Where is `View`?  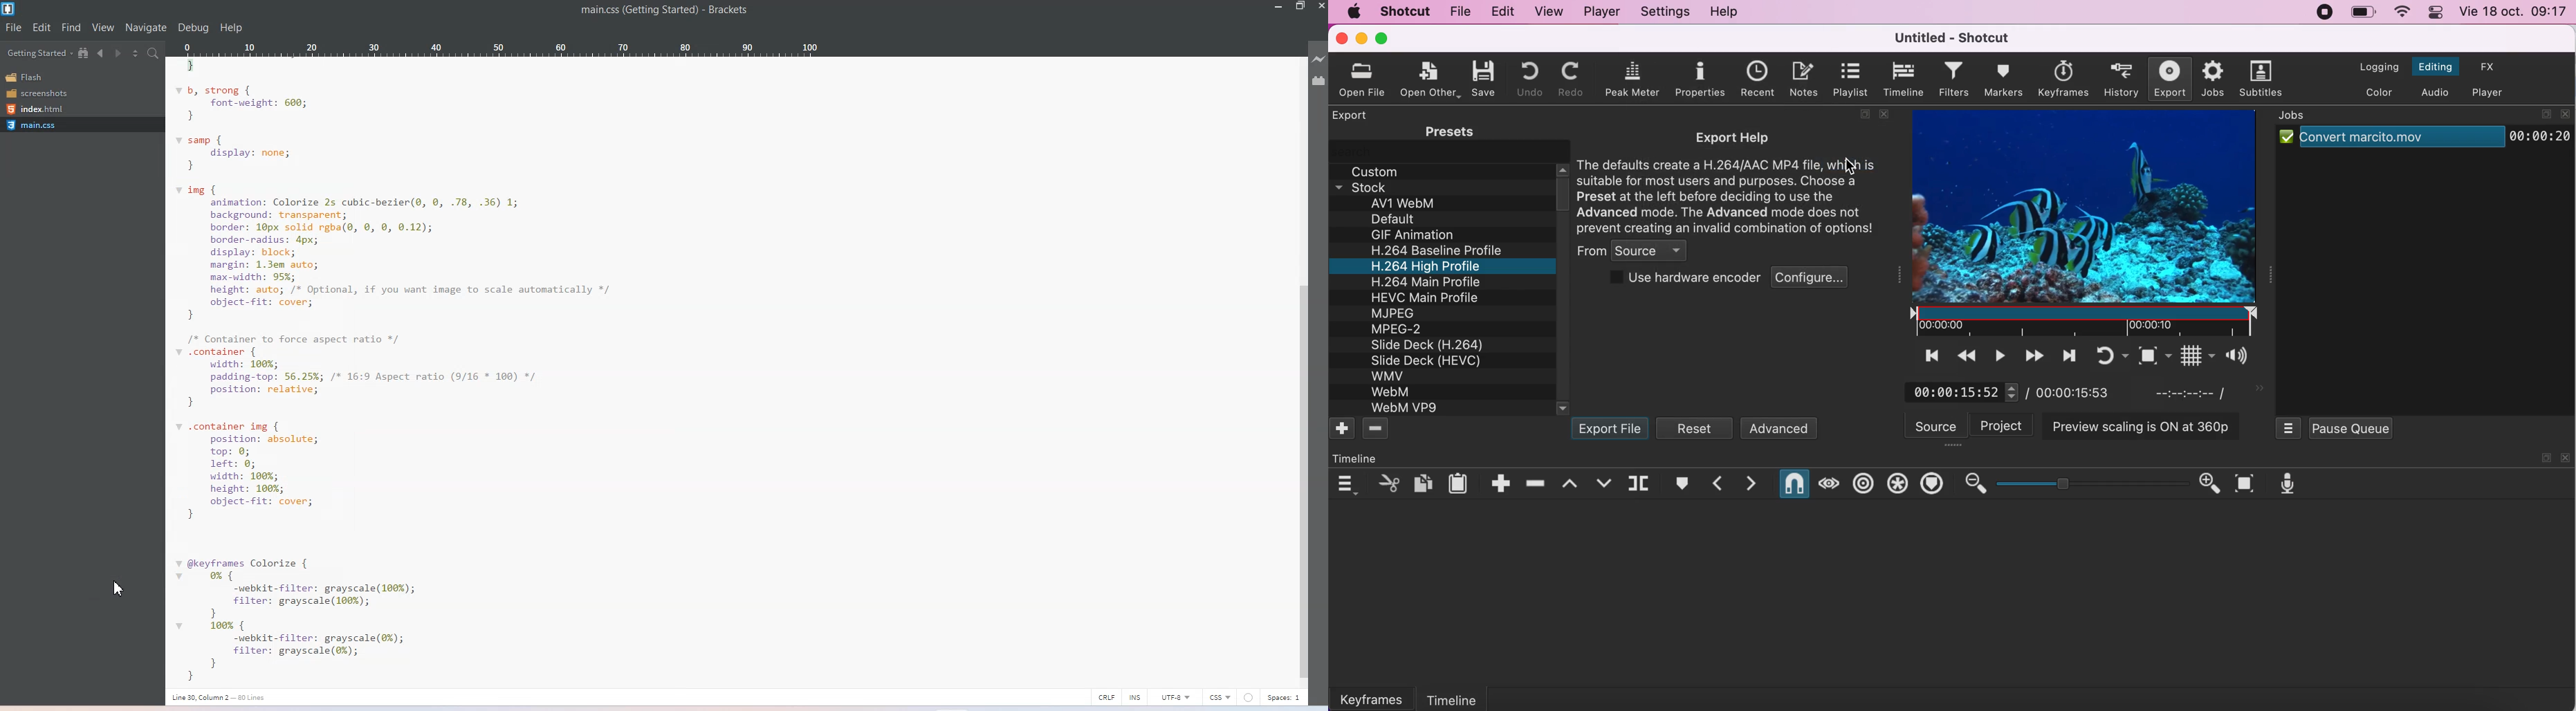
View is located at coordinates (103, 28).